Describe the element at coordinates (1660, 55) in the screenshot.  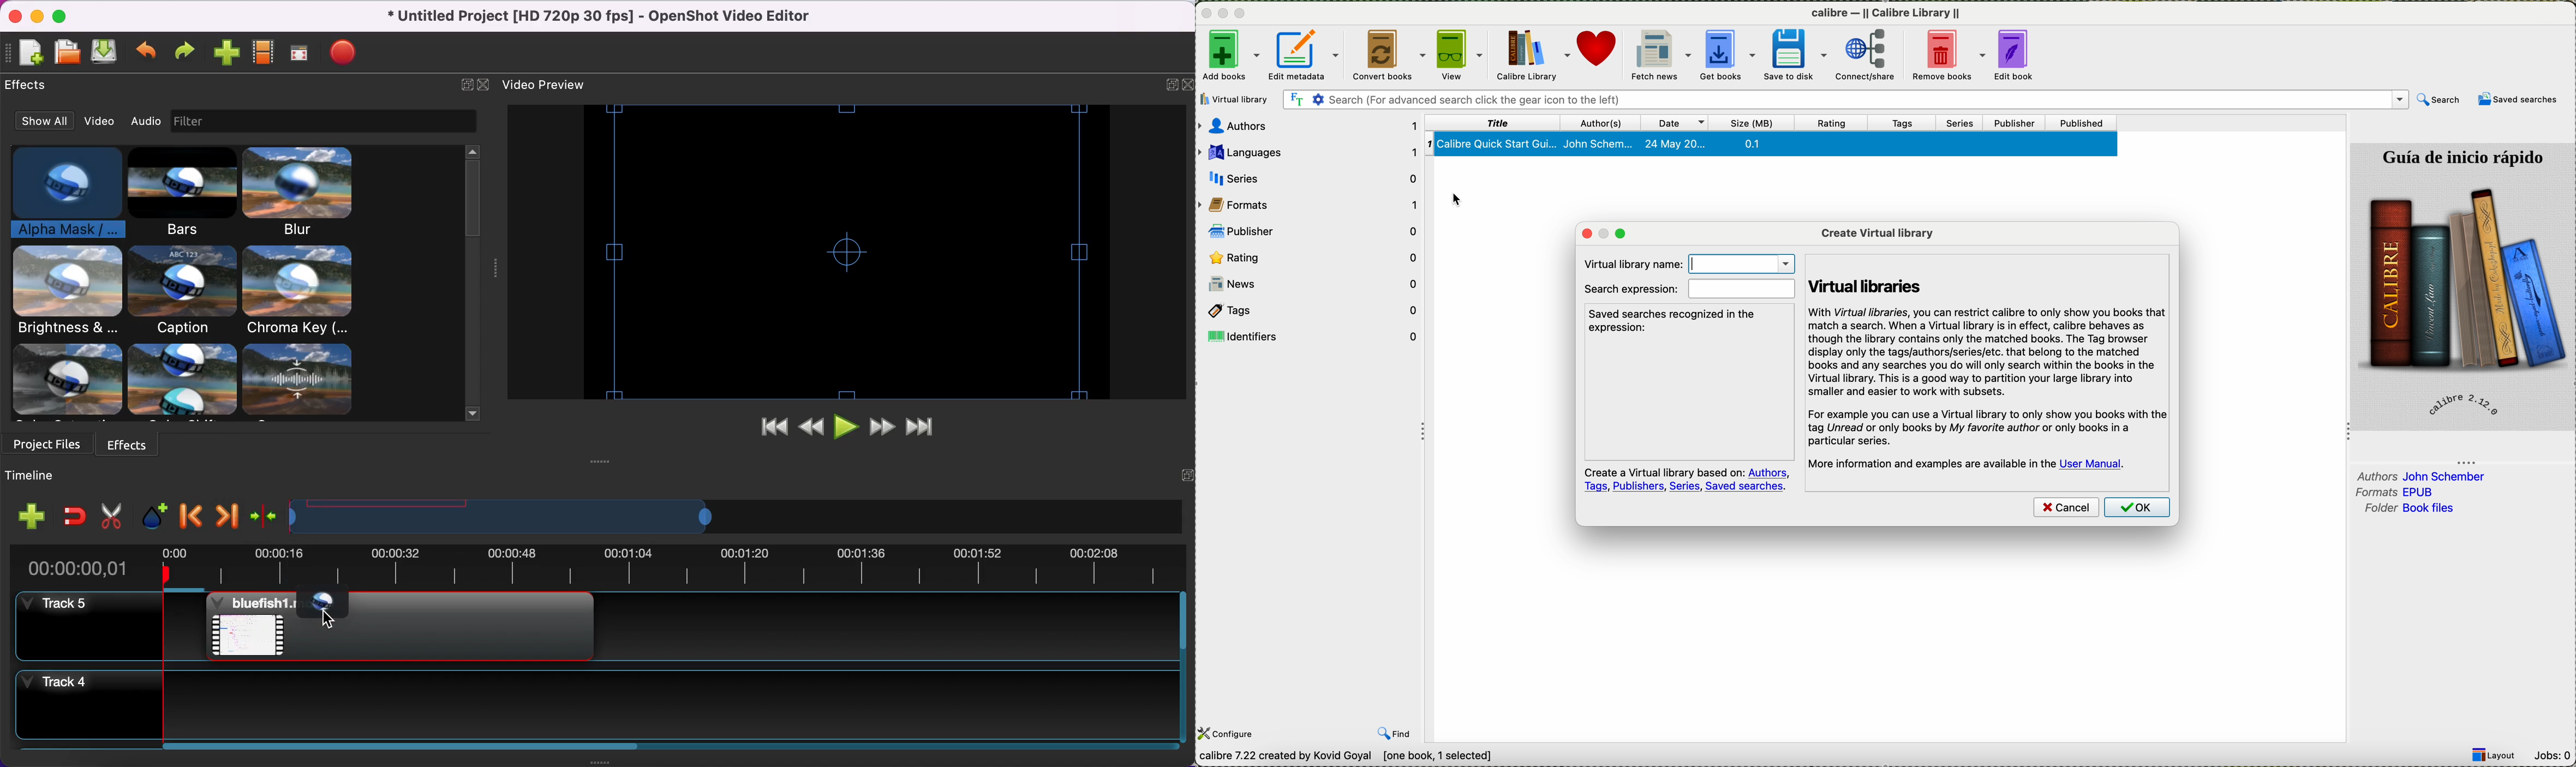
I see `fletch news` at that location.